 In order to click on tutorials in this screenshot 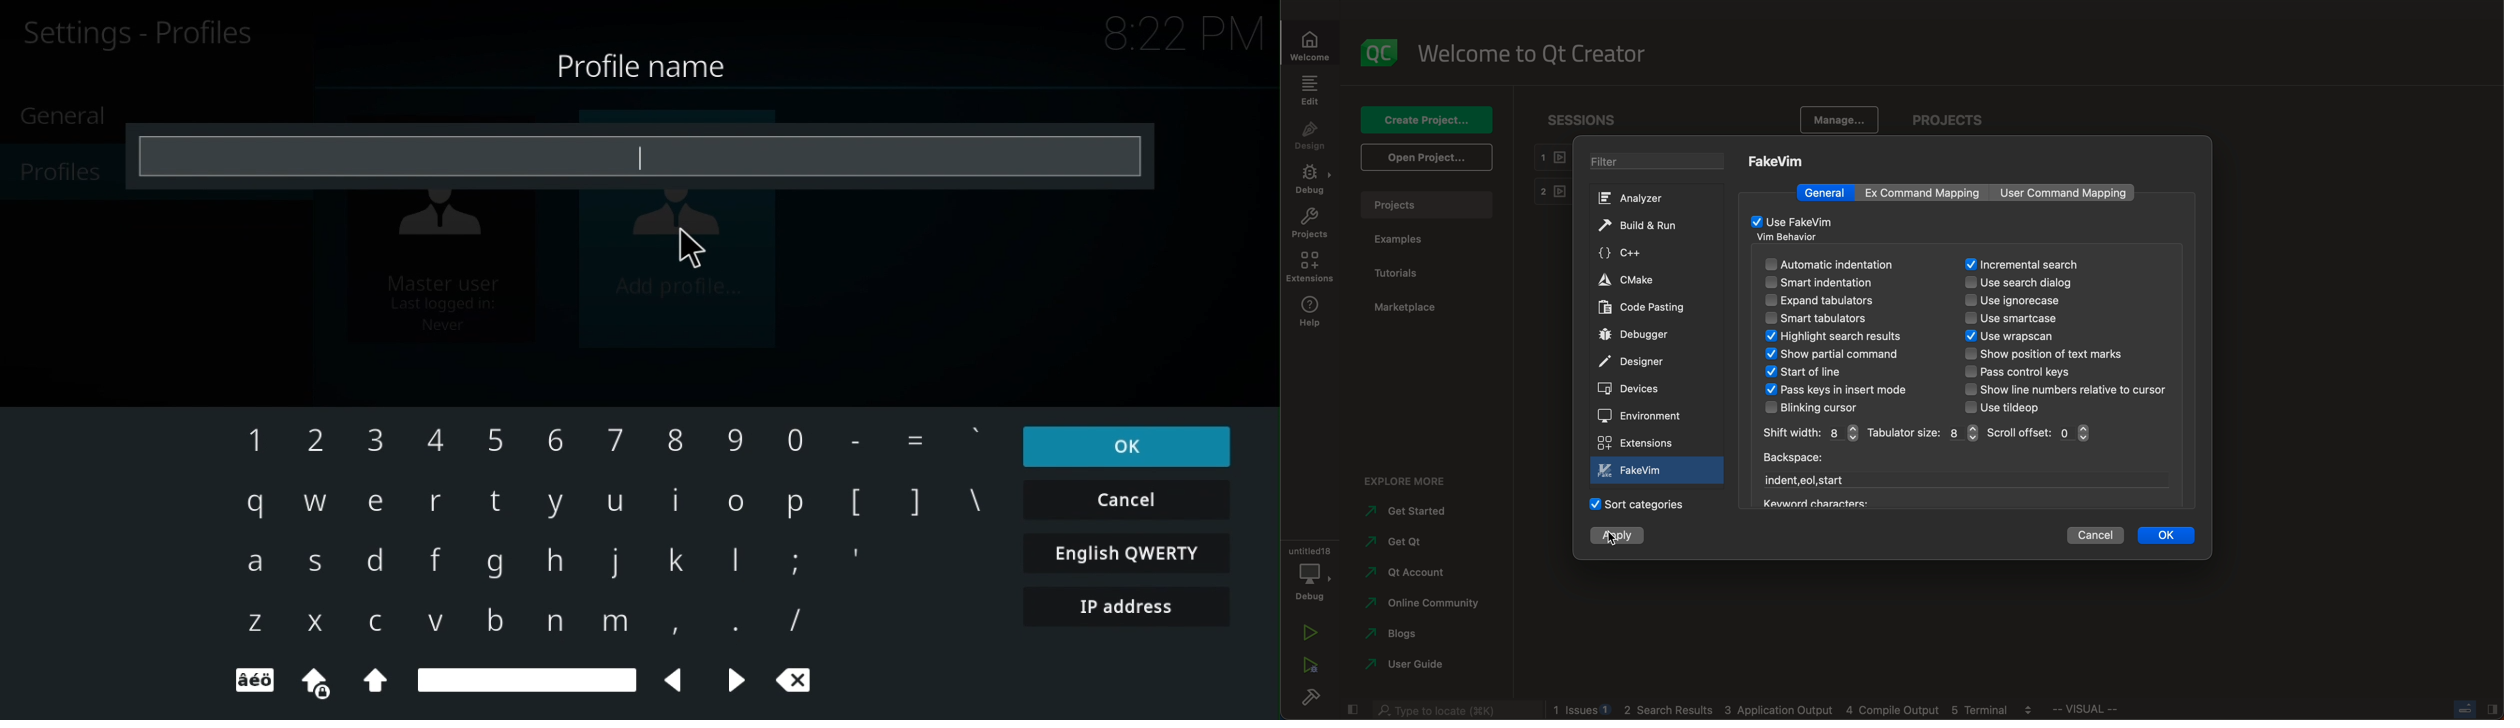, I will do `click(1409, 271)`.